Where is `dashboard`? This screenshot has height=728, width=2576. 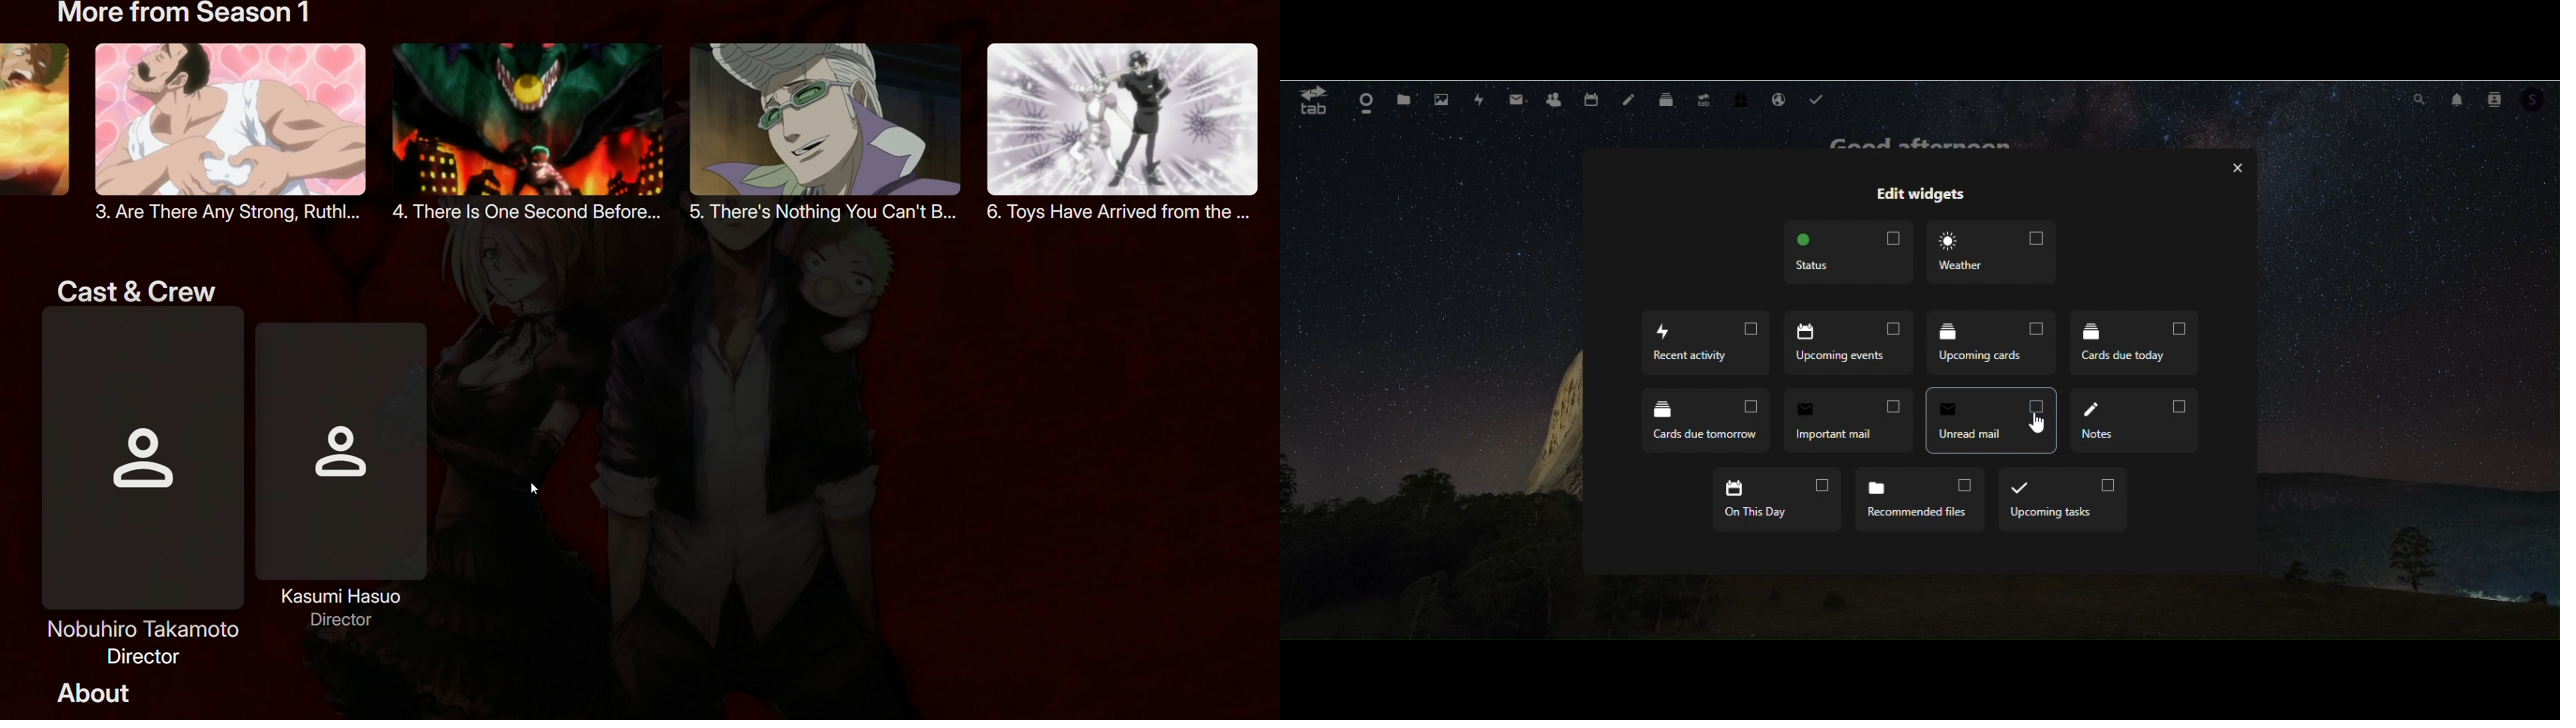 dashboard is located at coordinates (1367, 101).